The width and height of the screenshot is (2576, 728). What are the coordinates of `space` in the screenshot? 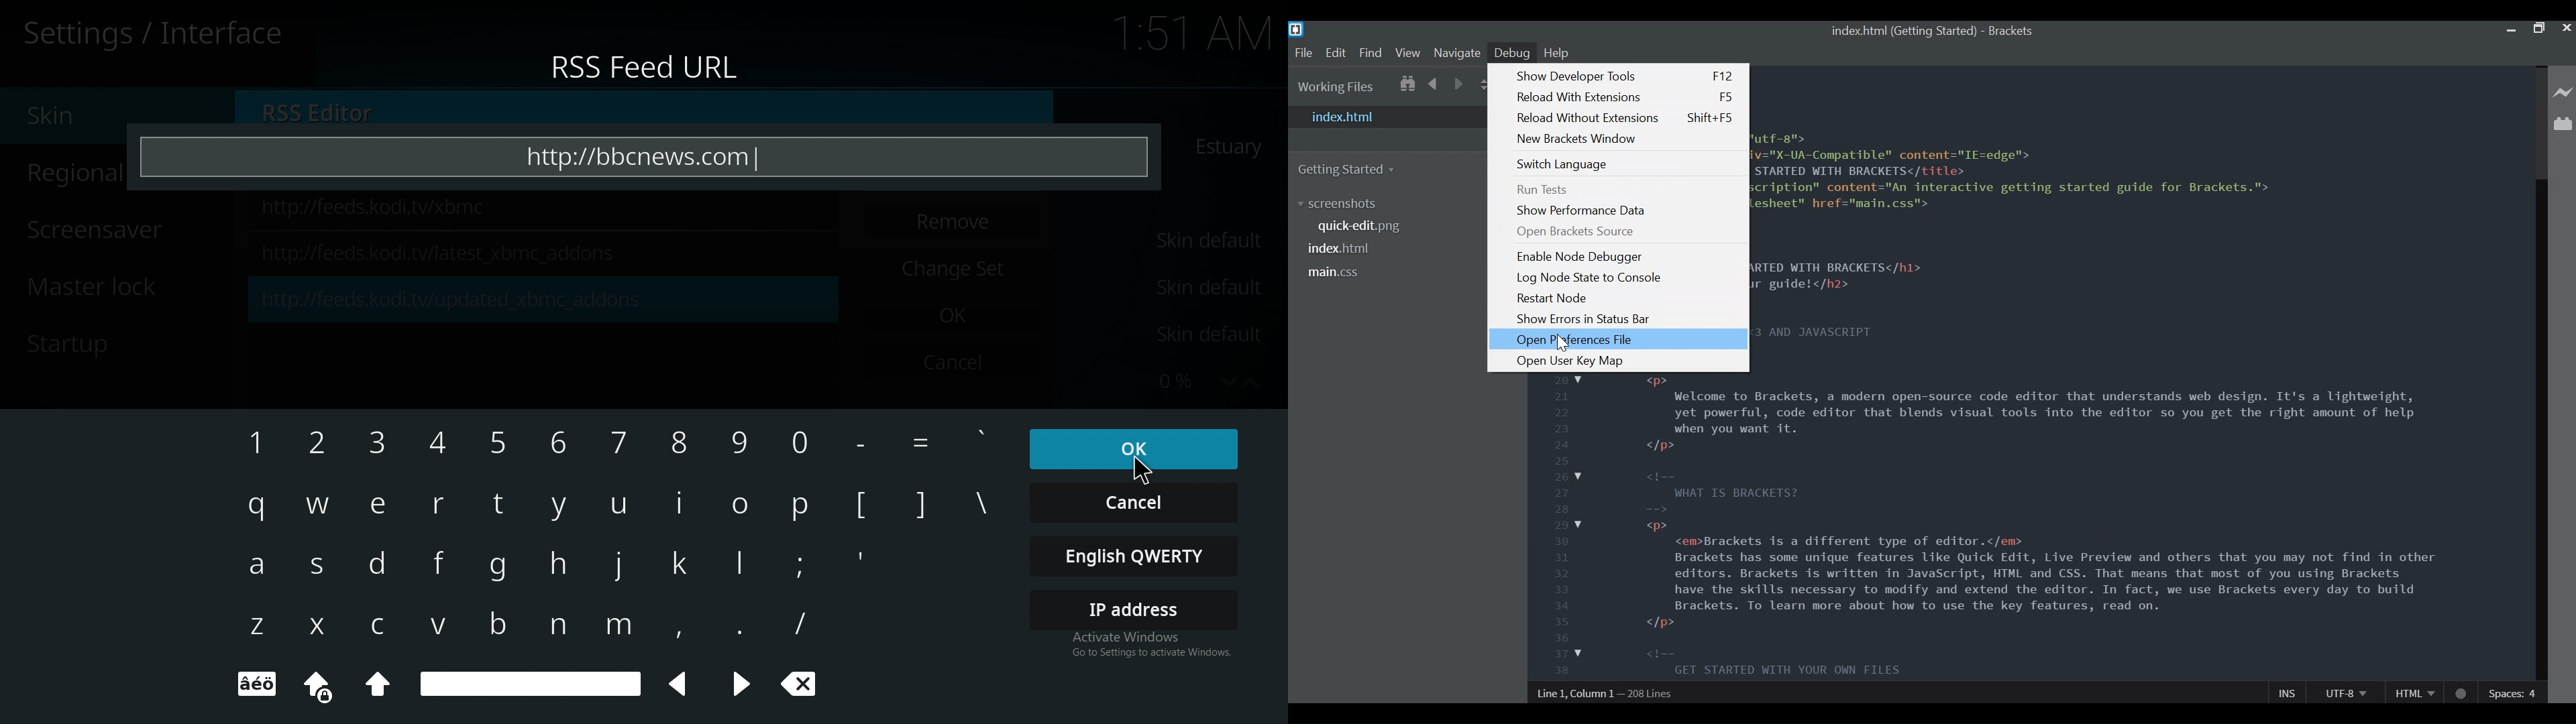 It's located at (529, 681).